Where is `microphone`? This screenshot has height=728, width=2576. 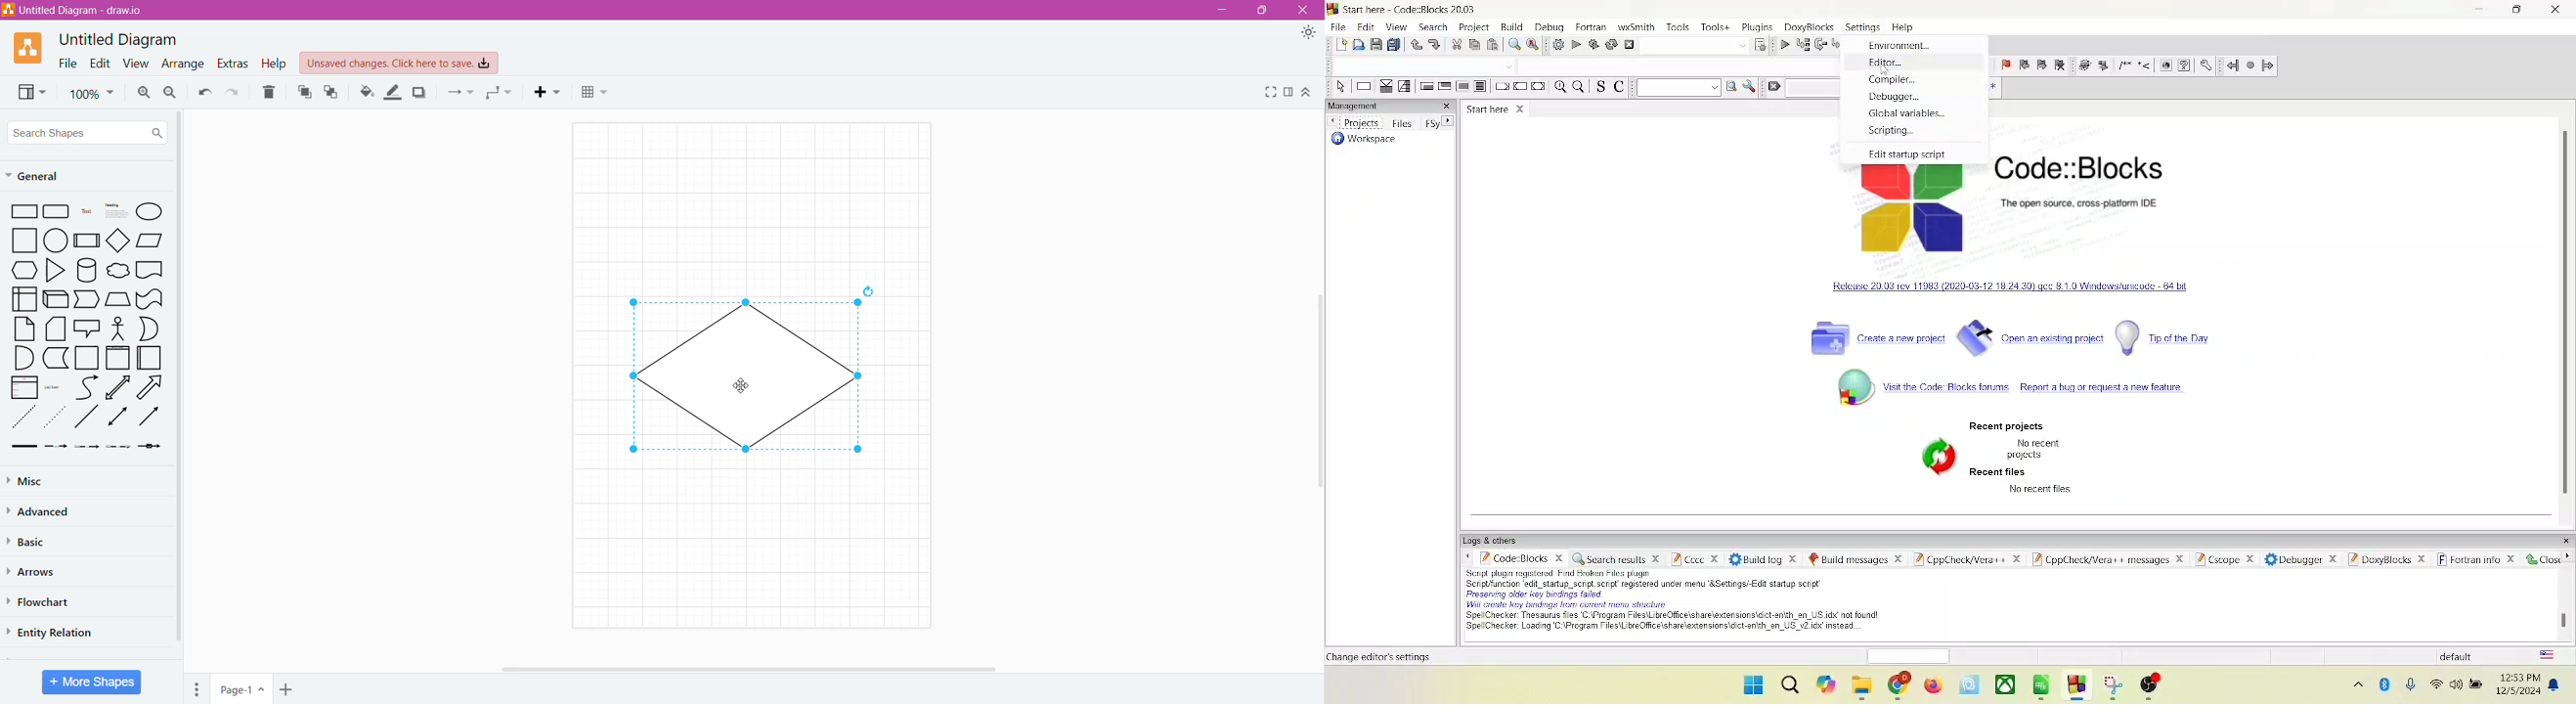
microphone is located at coordinates (2412, 686).